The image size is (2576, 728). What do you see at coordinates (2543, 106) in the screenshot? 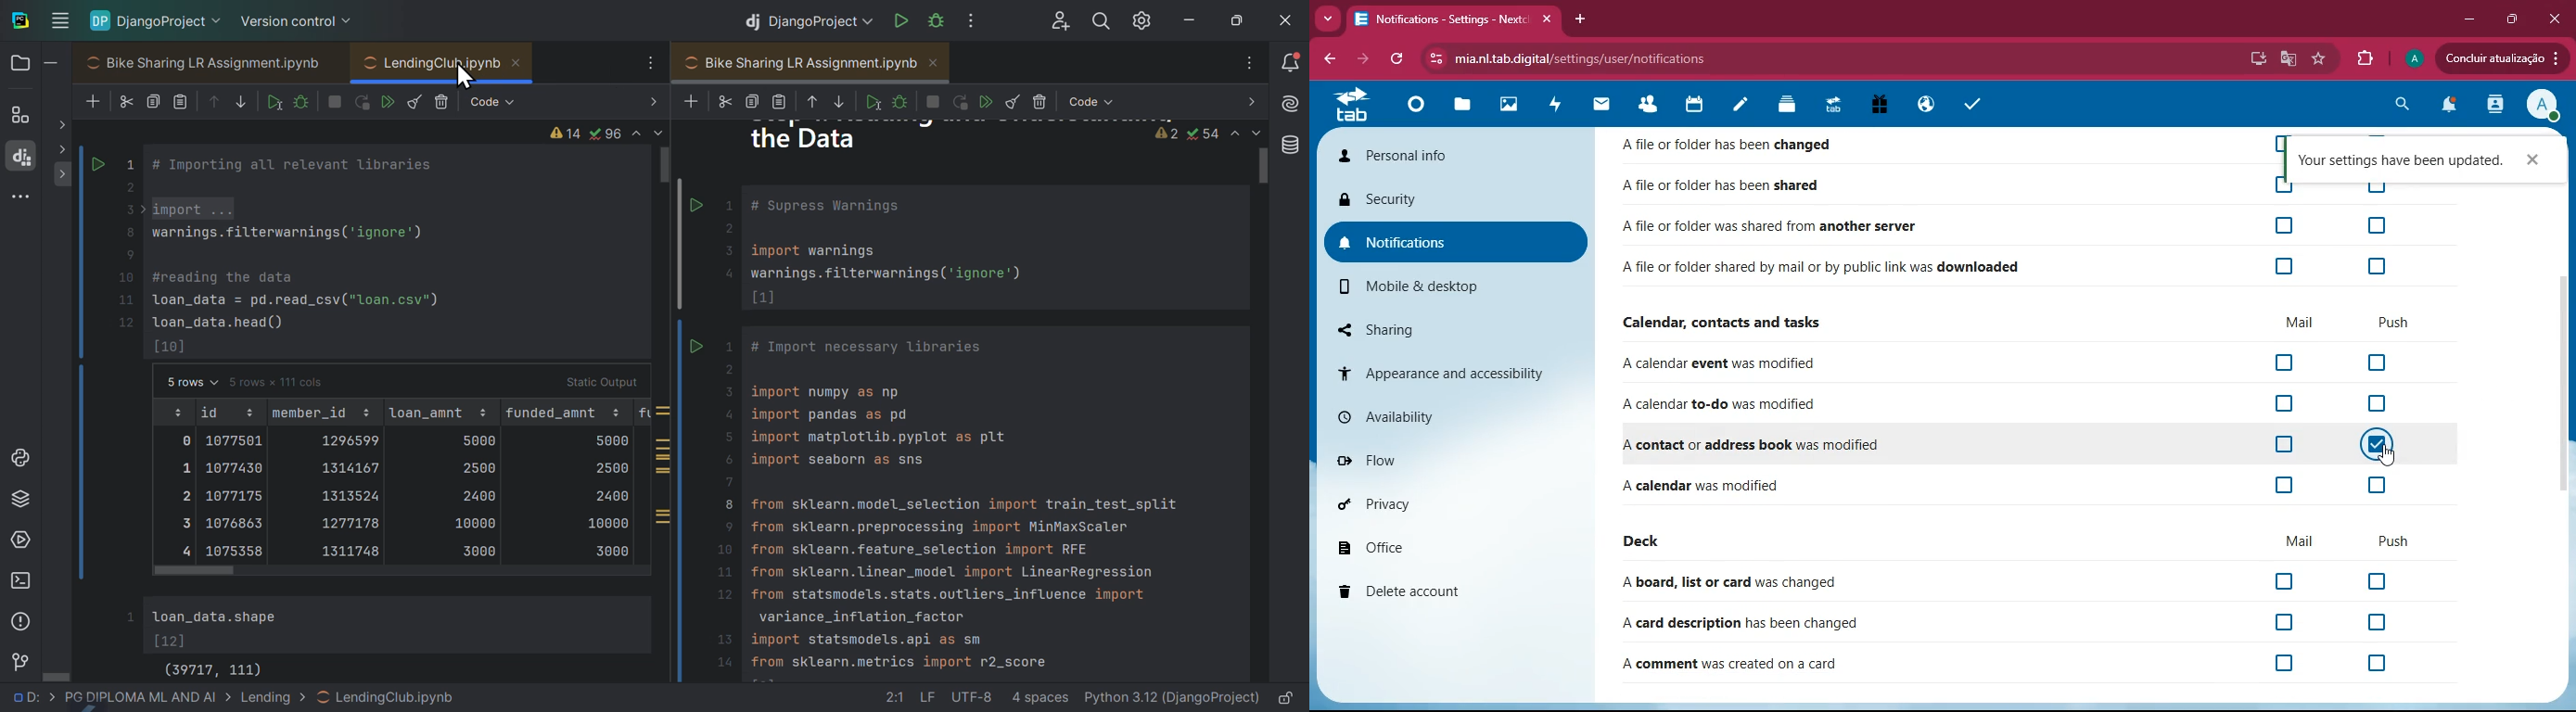
I see `View Profile` at bounding box center [2543, 106].